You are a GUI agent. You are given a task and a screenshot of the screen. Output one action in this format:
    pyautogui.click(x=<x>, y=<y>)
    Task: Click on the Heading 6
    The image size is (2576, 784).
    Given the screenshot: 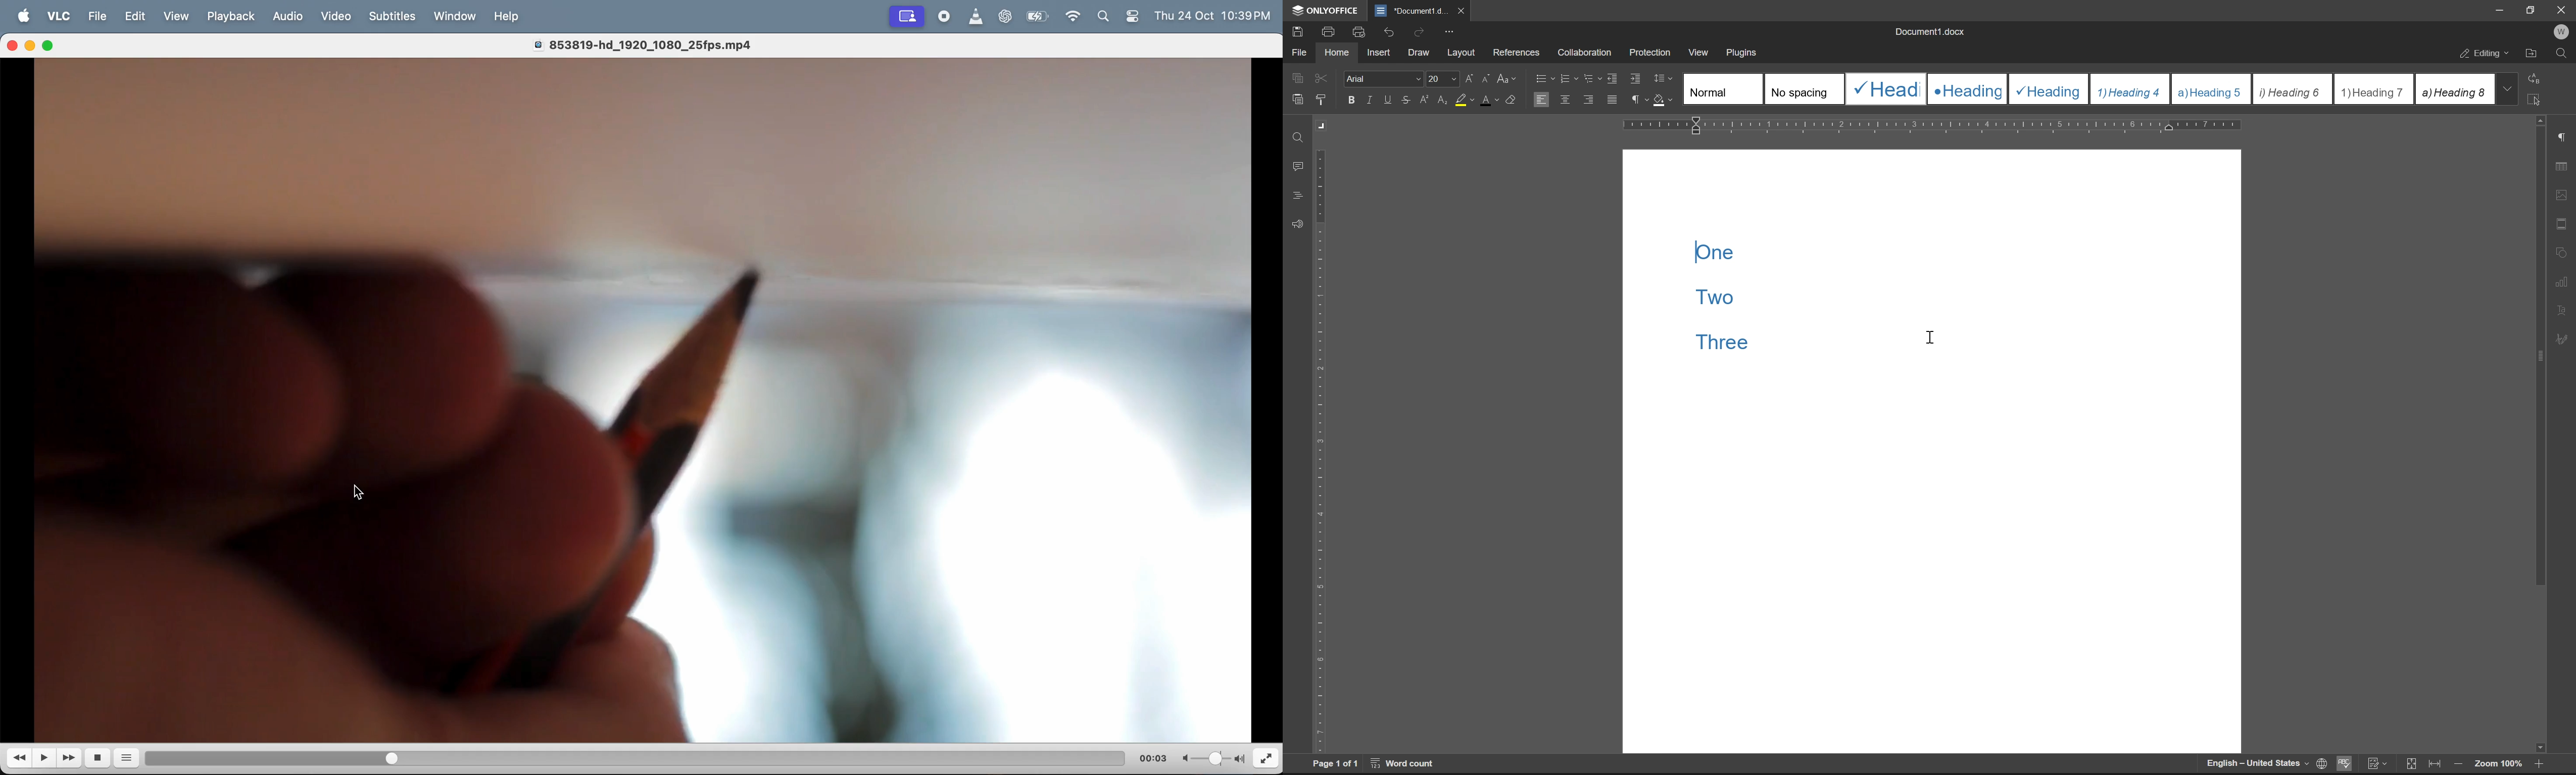 What is the action you would take?
    pyautogui.click(x=2292, y=90)
    